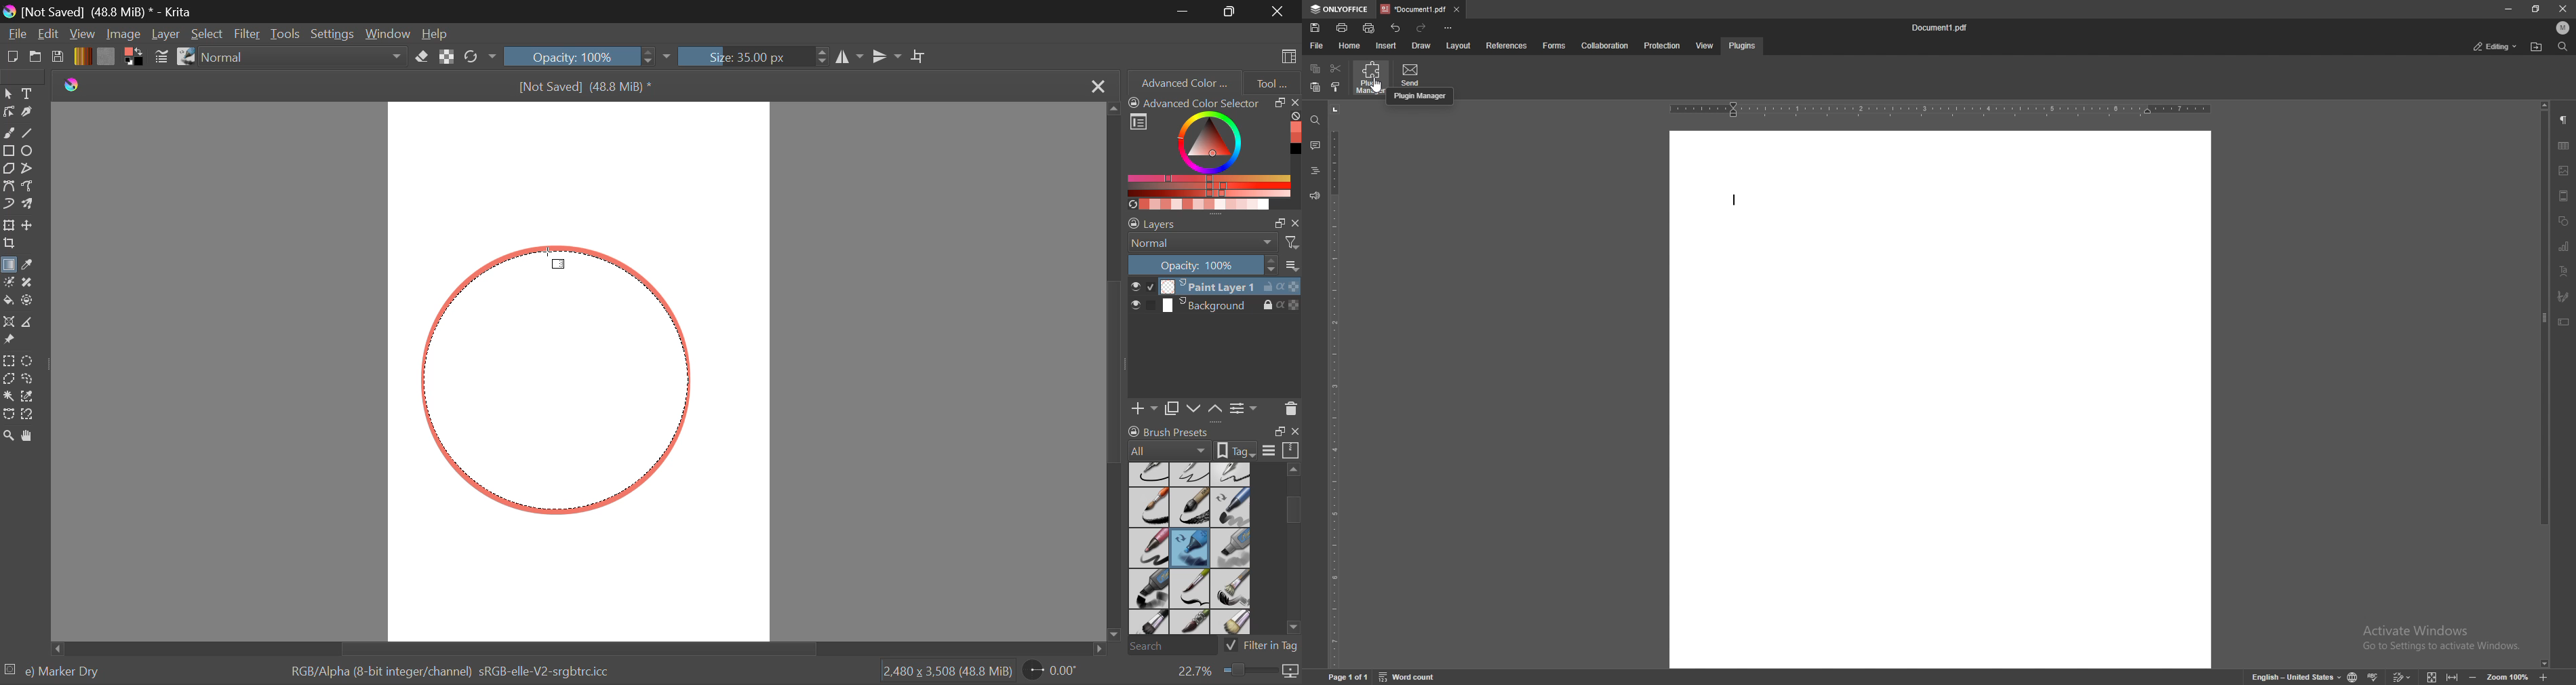 This screenshot has height=700, width=2576. Describe the element at coordinates (336, 34) in the screenshot. I see `Settings` at that location.